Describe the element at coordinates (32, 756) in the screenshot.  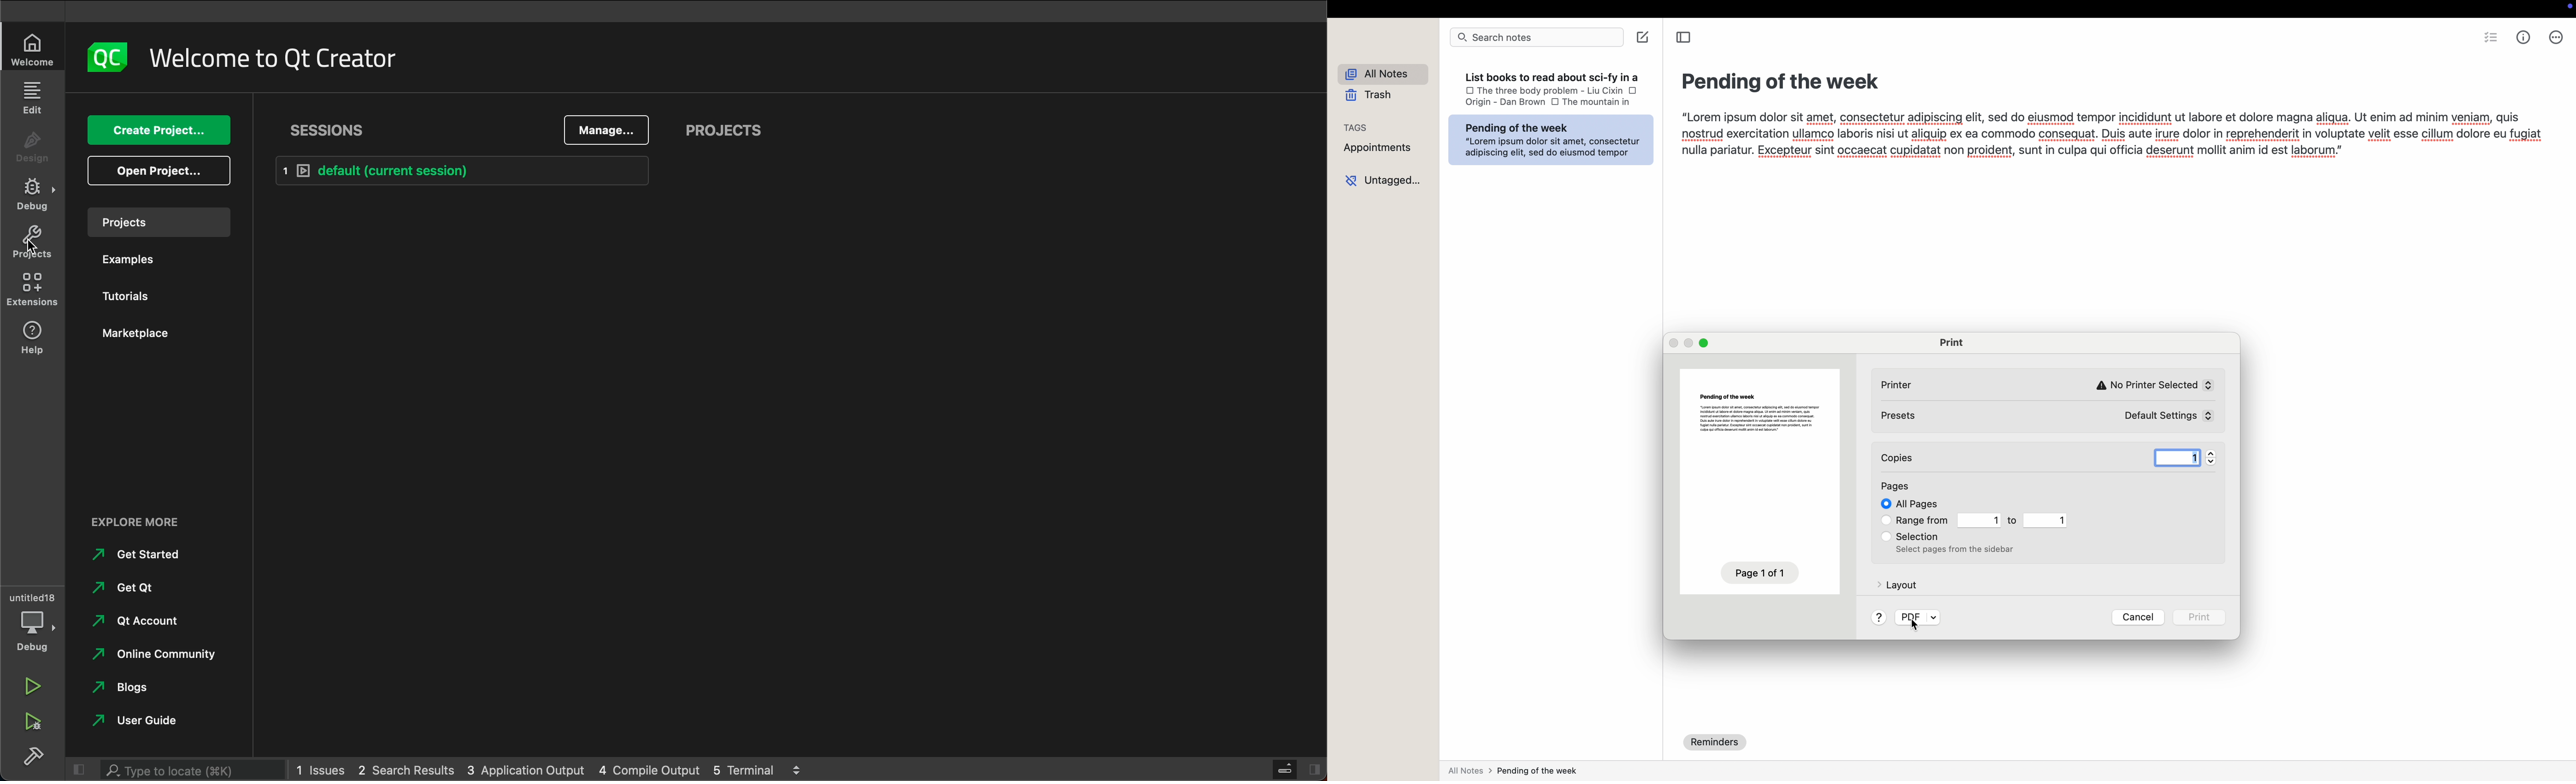
I see `build` at that location.